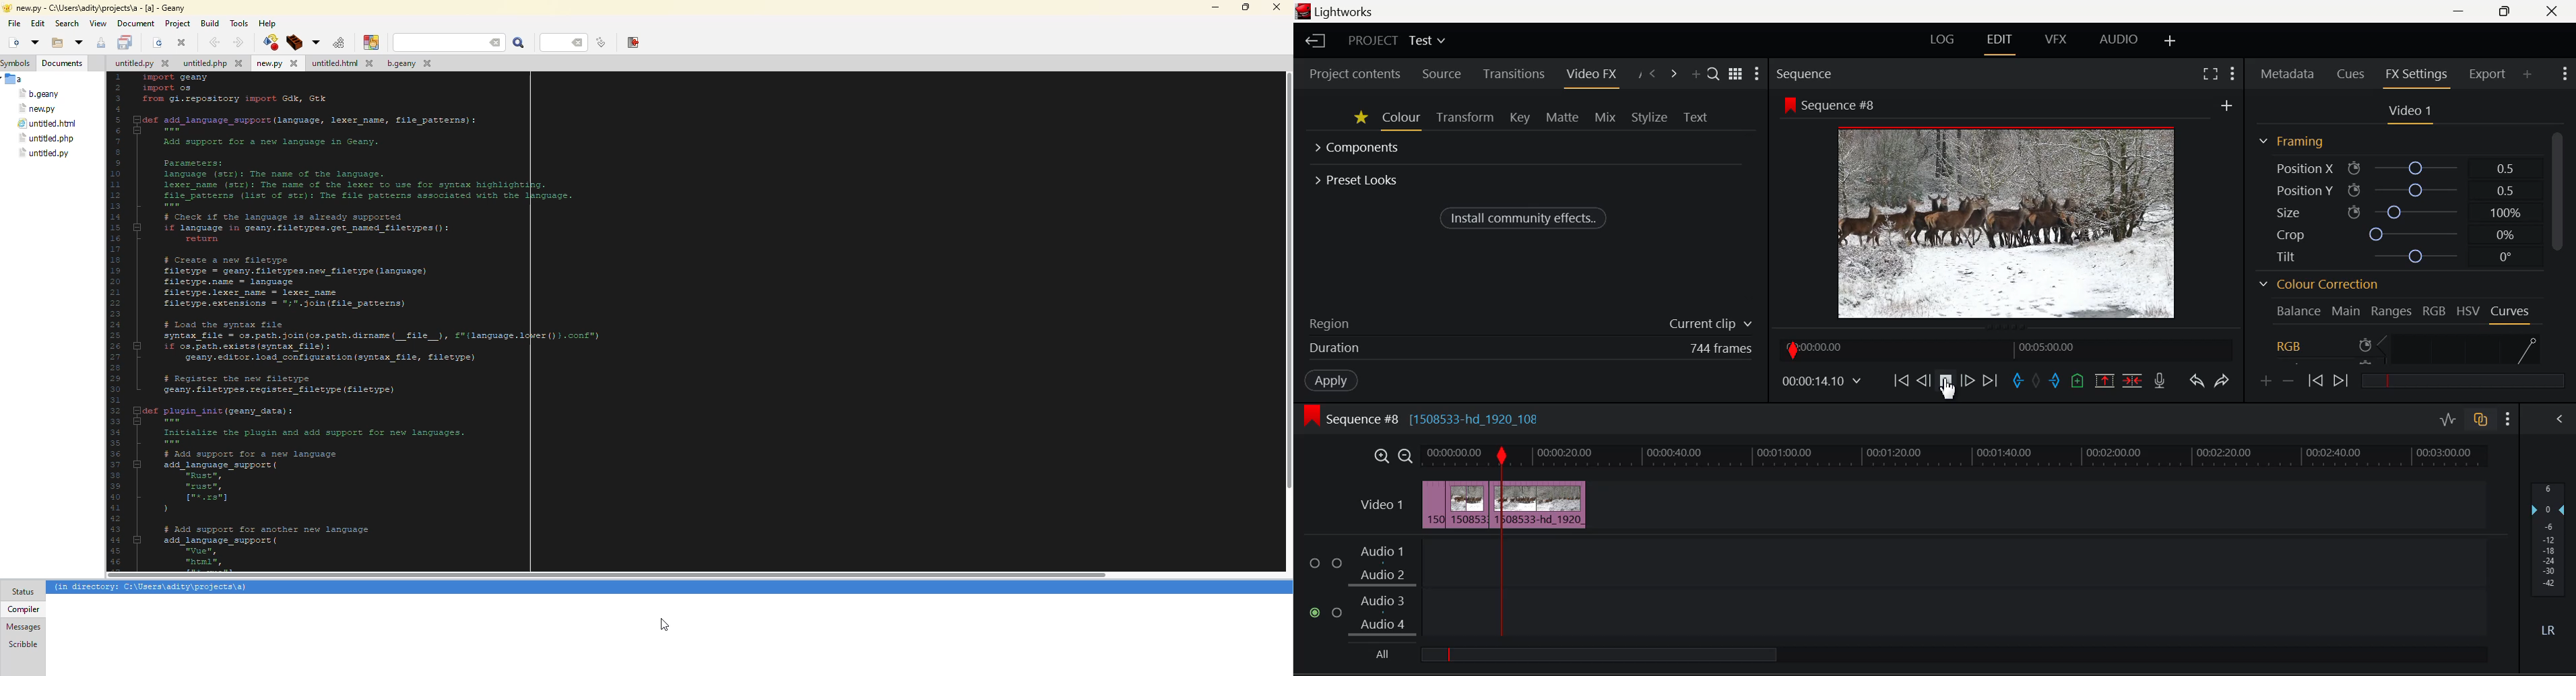  What do you see at coordinates (1382, 508) in the screenshot?
I see `Video Layer` at bounding box center [1382, 508].